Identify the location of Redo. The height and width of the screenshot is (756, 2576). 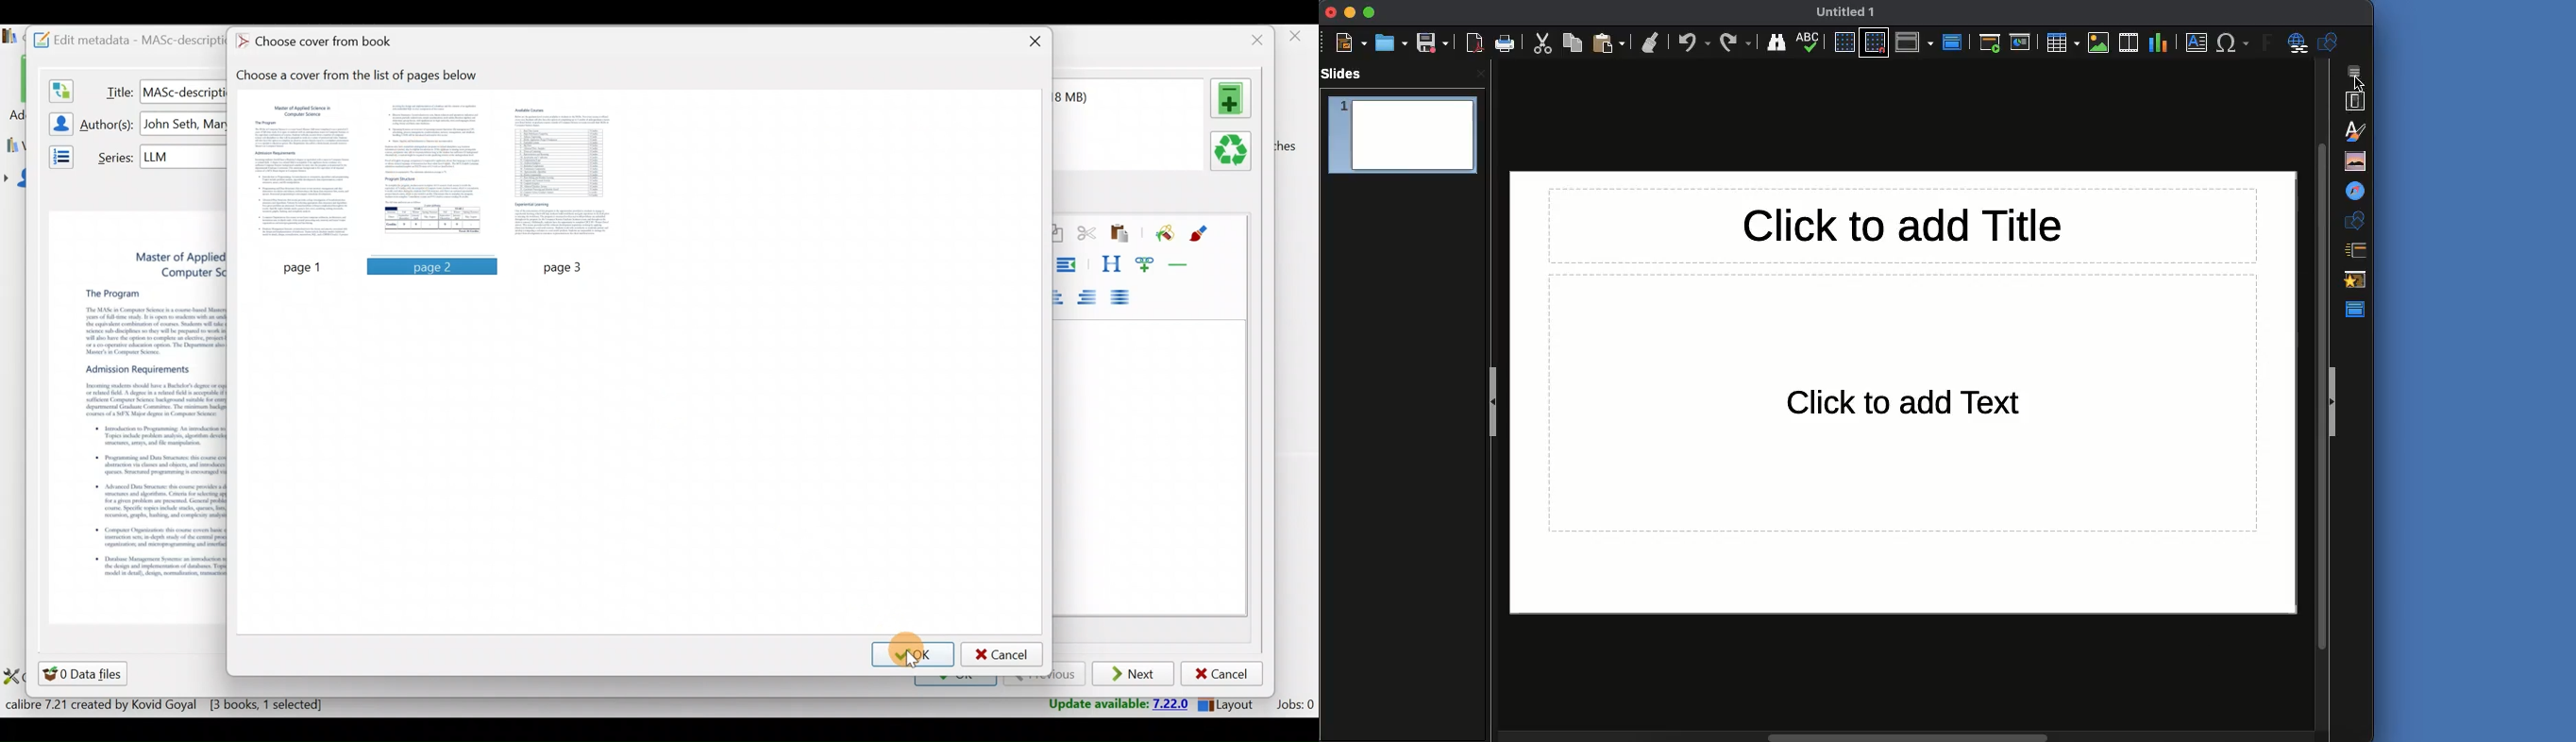
(1736, 42).